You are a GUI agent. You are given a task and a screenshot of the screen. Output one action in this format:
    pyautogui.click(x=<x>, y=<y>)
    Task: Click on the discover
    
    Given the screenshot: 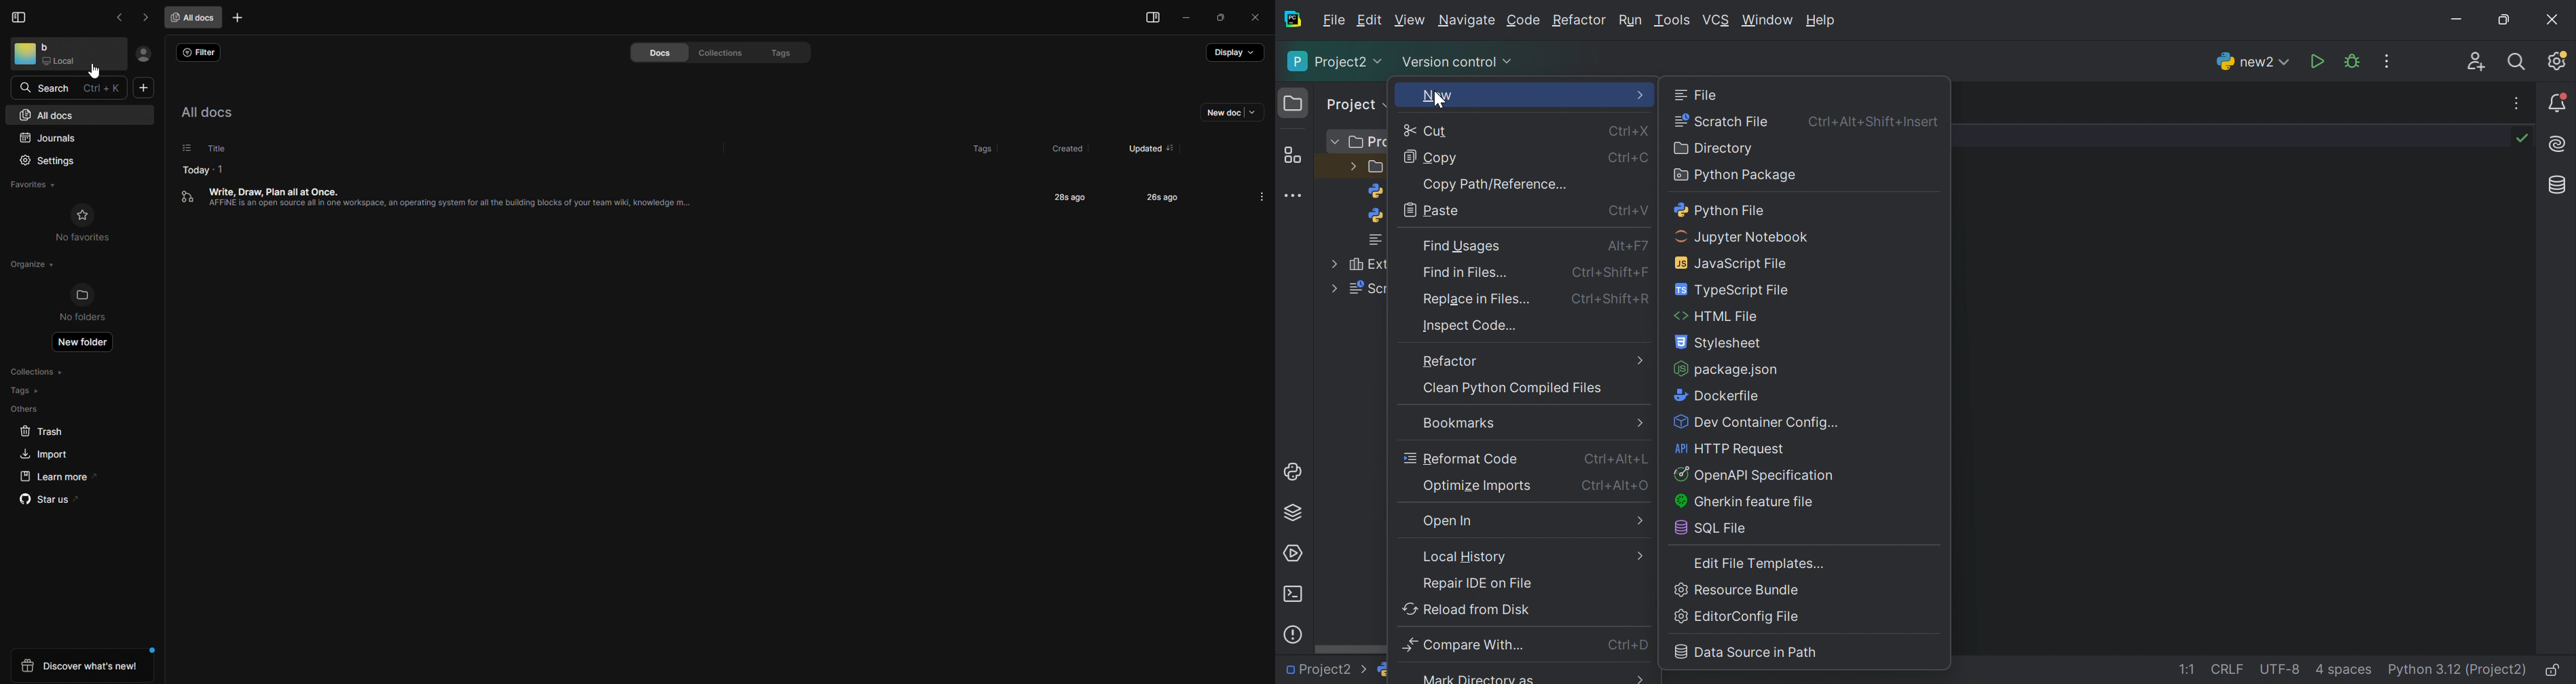 What is the action you would take?
    pyautogui.click(x=82, y=665)
    